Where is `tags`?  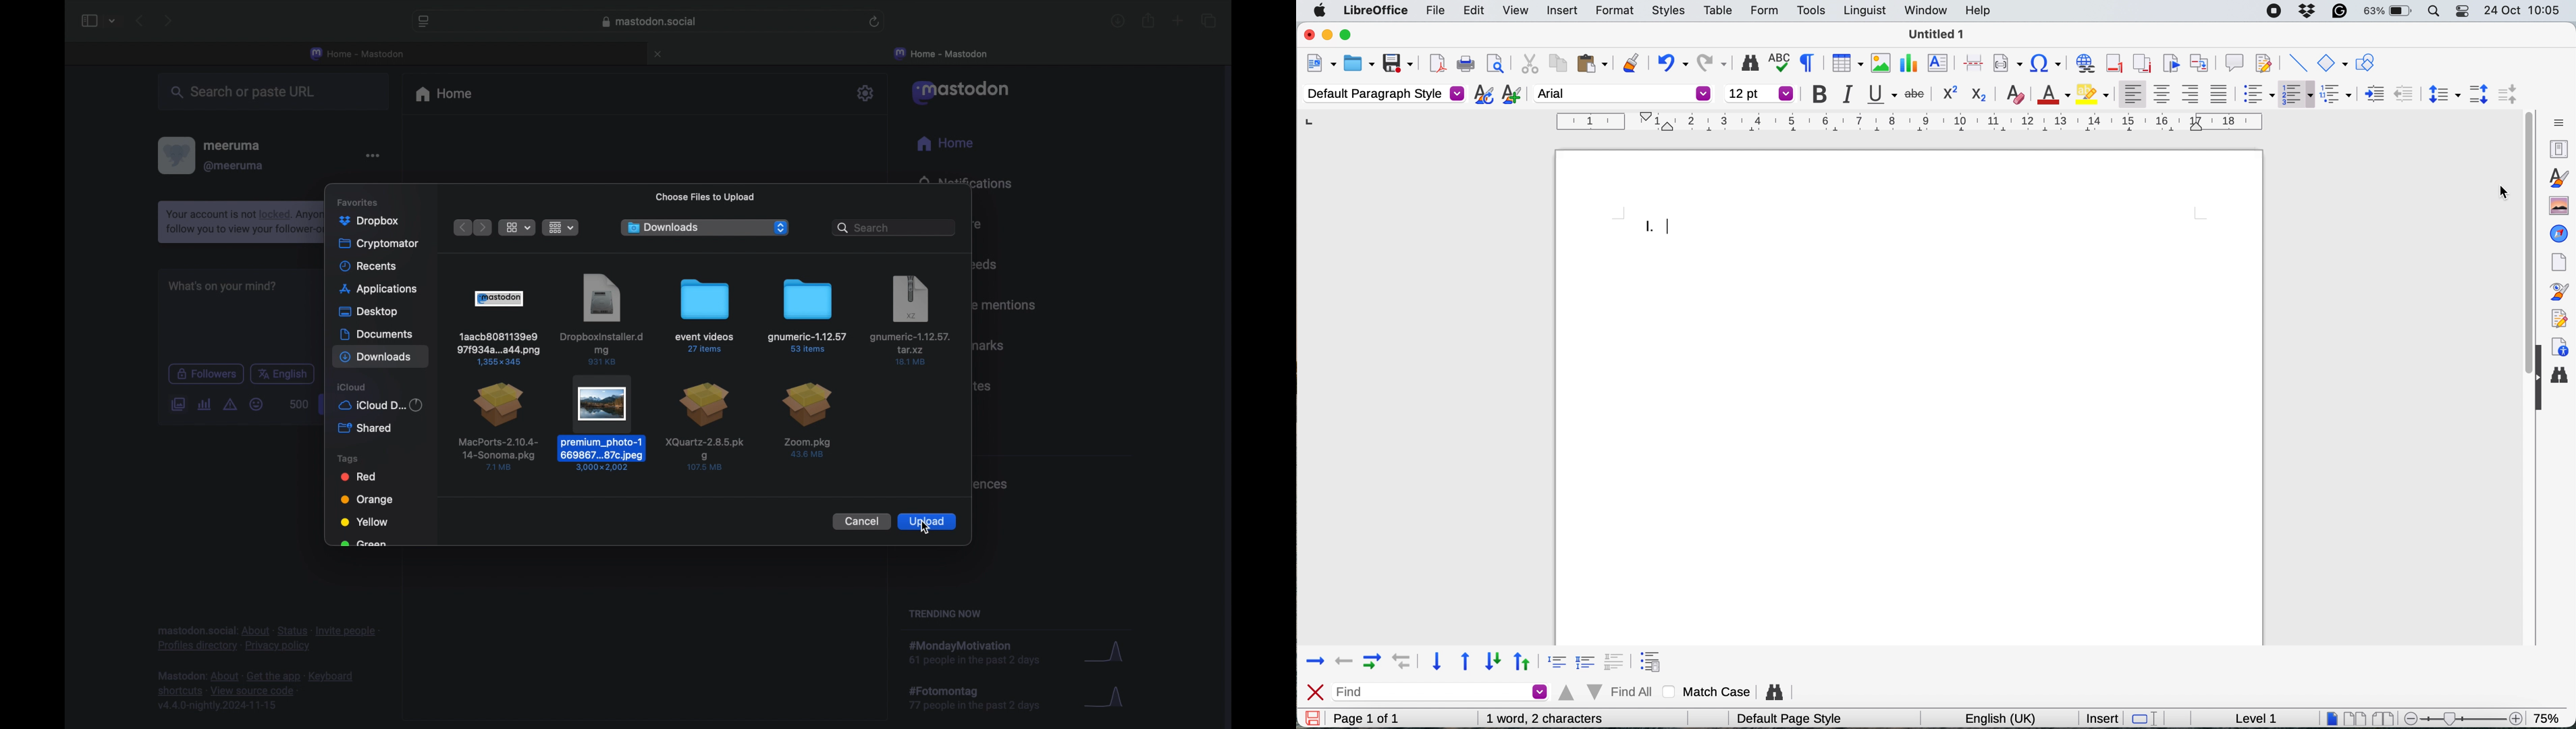
tags is located at coordinates (348, 458).